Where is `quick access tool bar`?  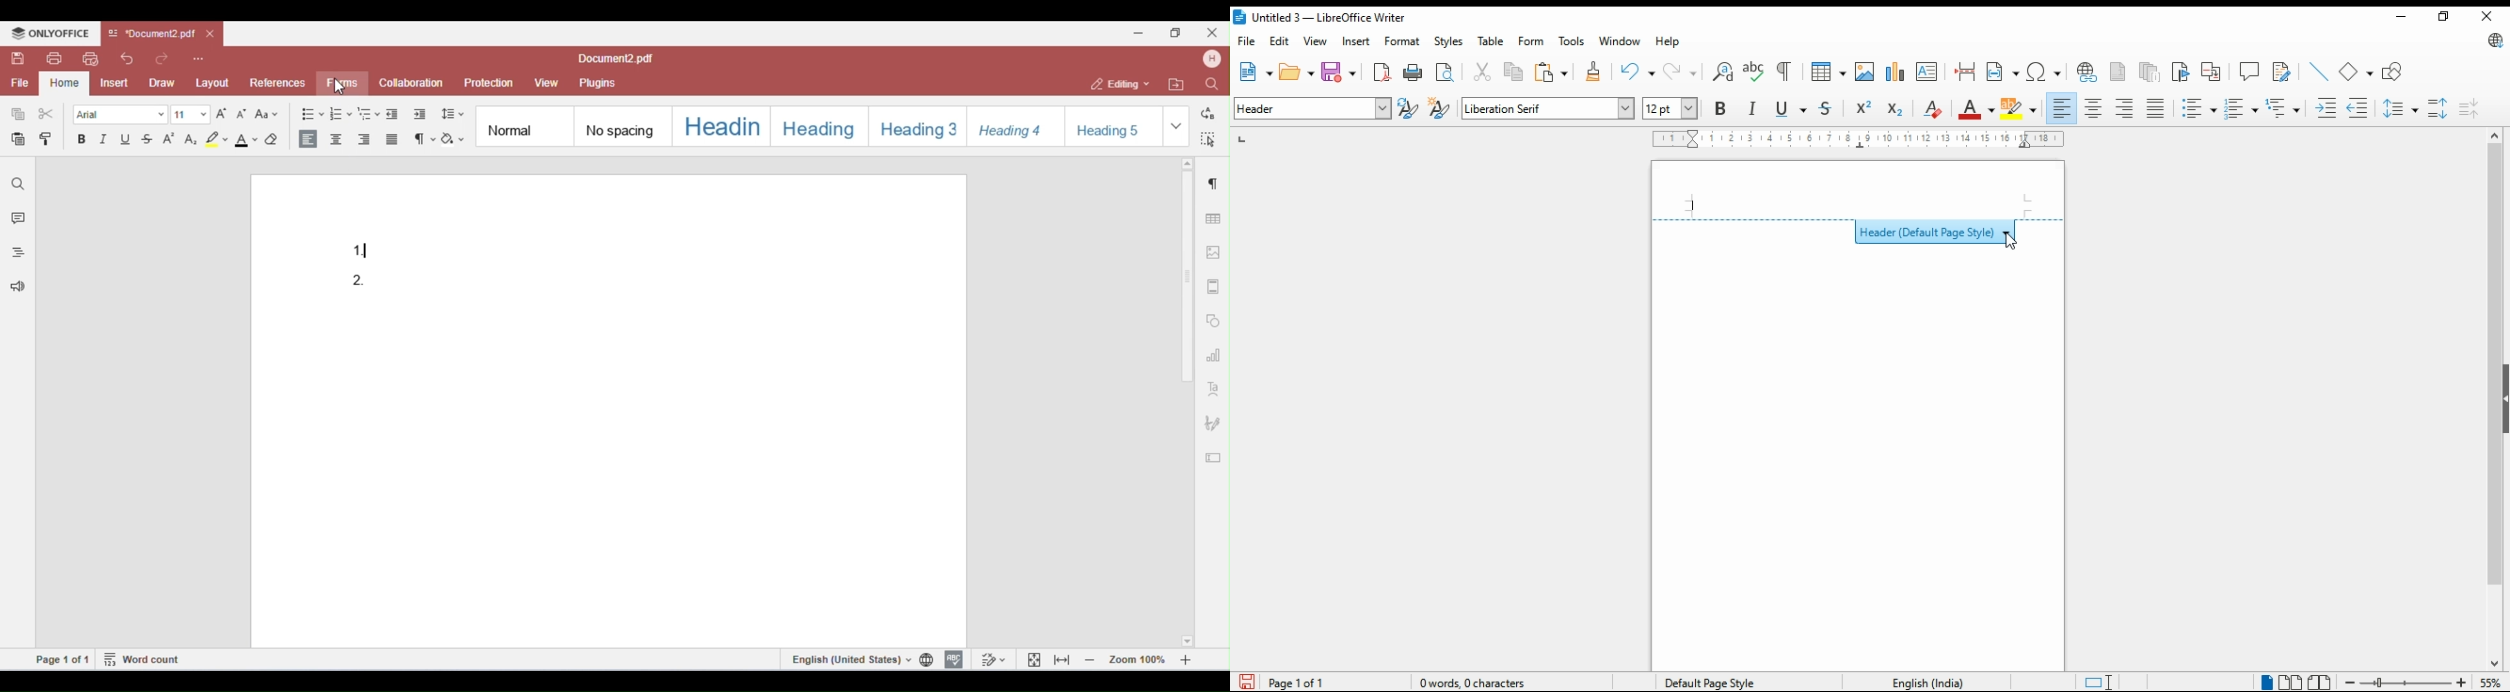 quick access tool bar is located at coordinates (199, 57).